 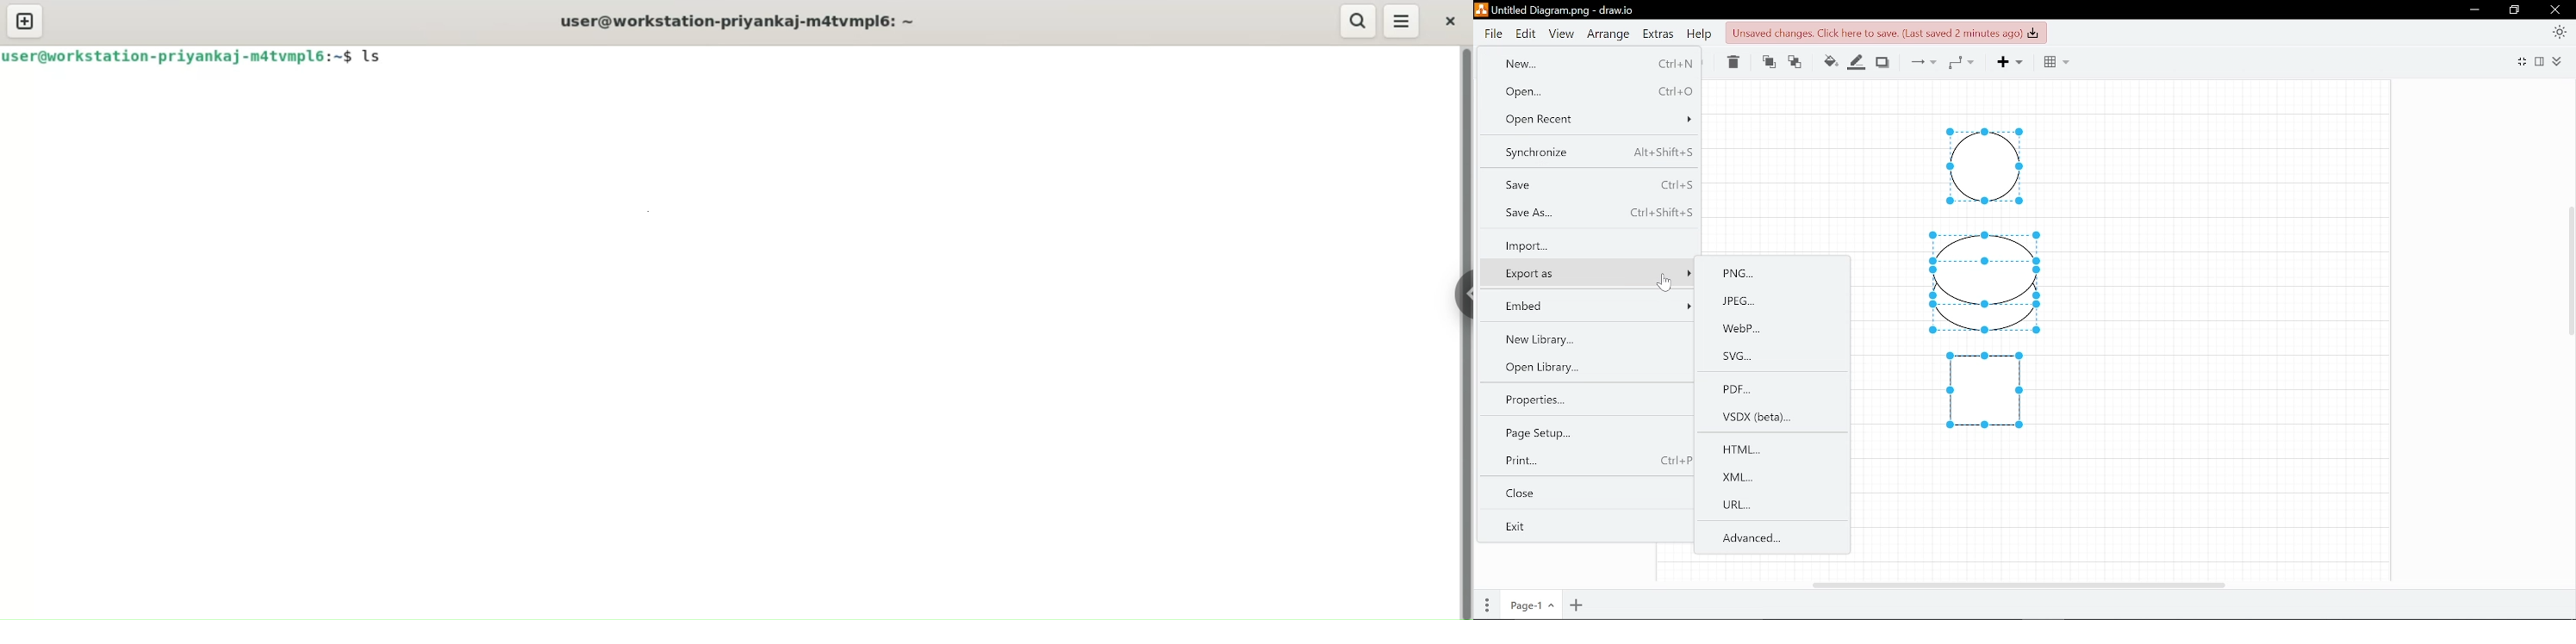 What do you see at coordinates (176, 58) in the screenshot?
I see `iIser@workstation-priyankaj-matvmpl6:~$ Jj` at bounding box center [176, 58].